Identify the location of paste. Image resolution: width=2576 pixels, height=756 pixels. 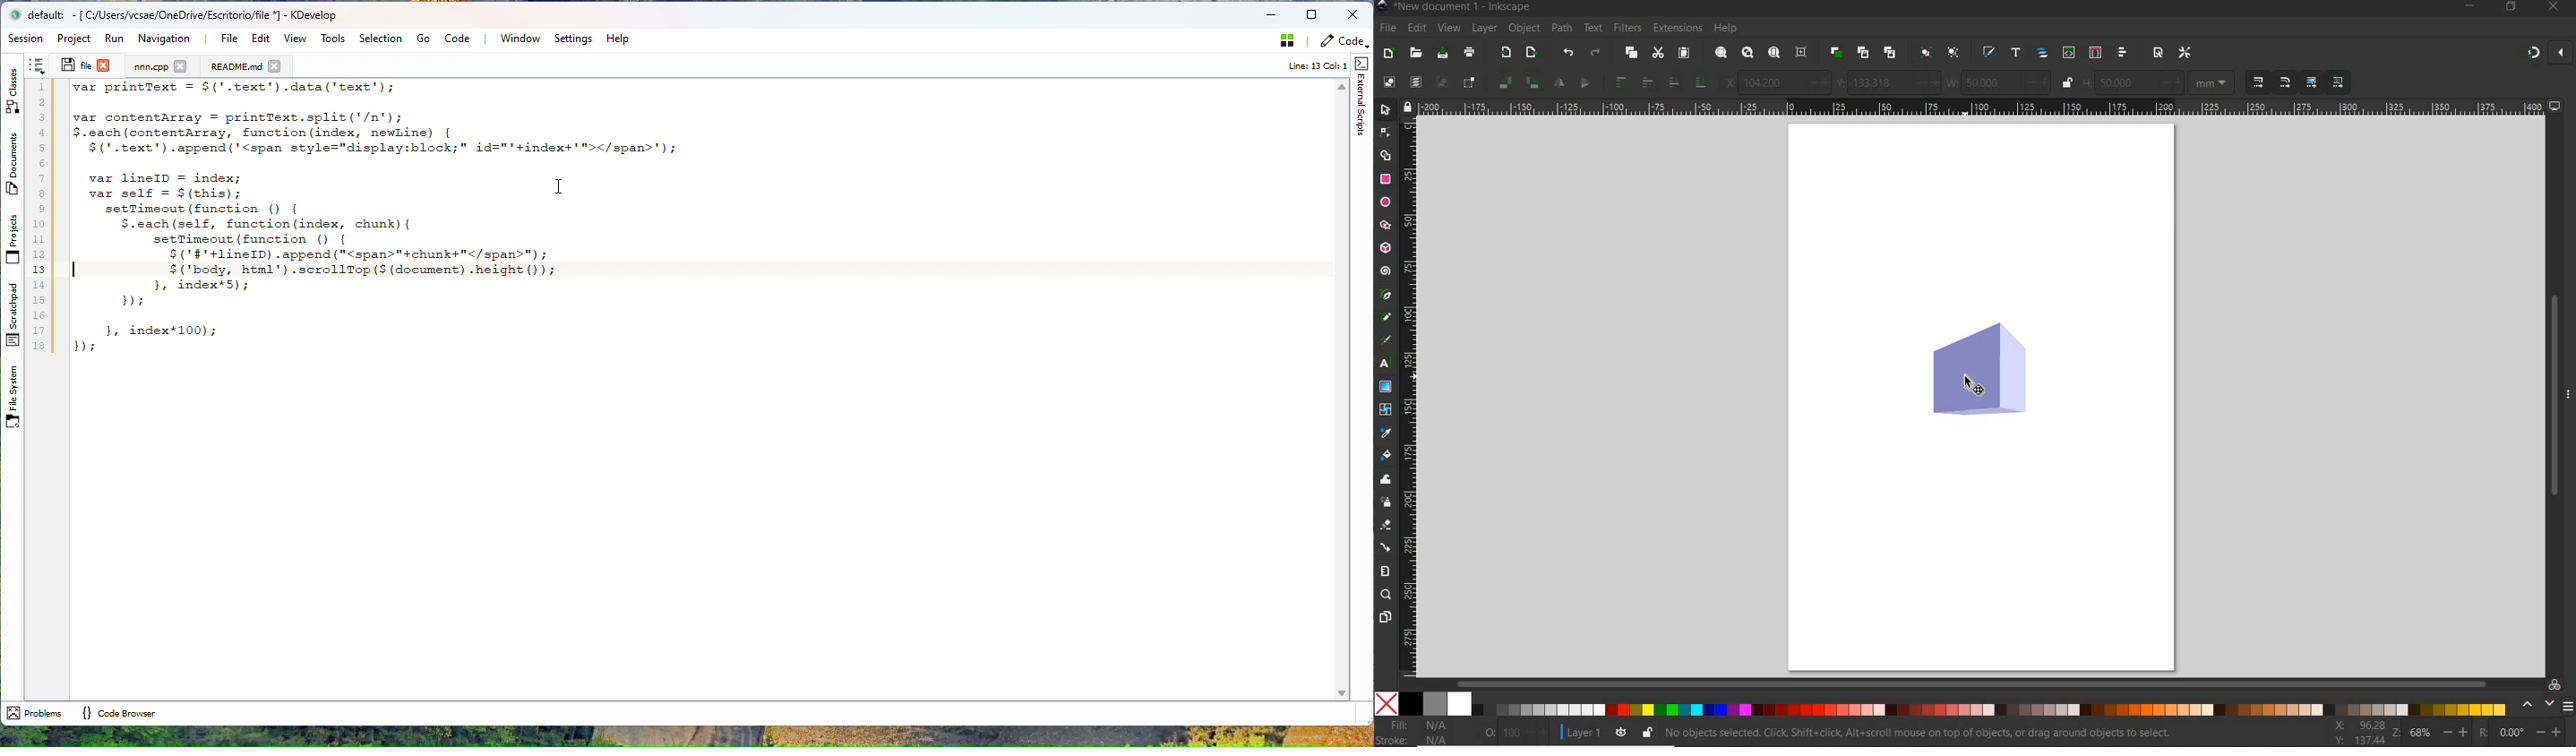
(1684, 54).